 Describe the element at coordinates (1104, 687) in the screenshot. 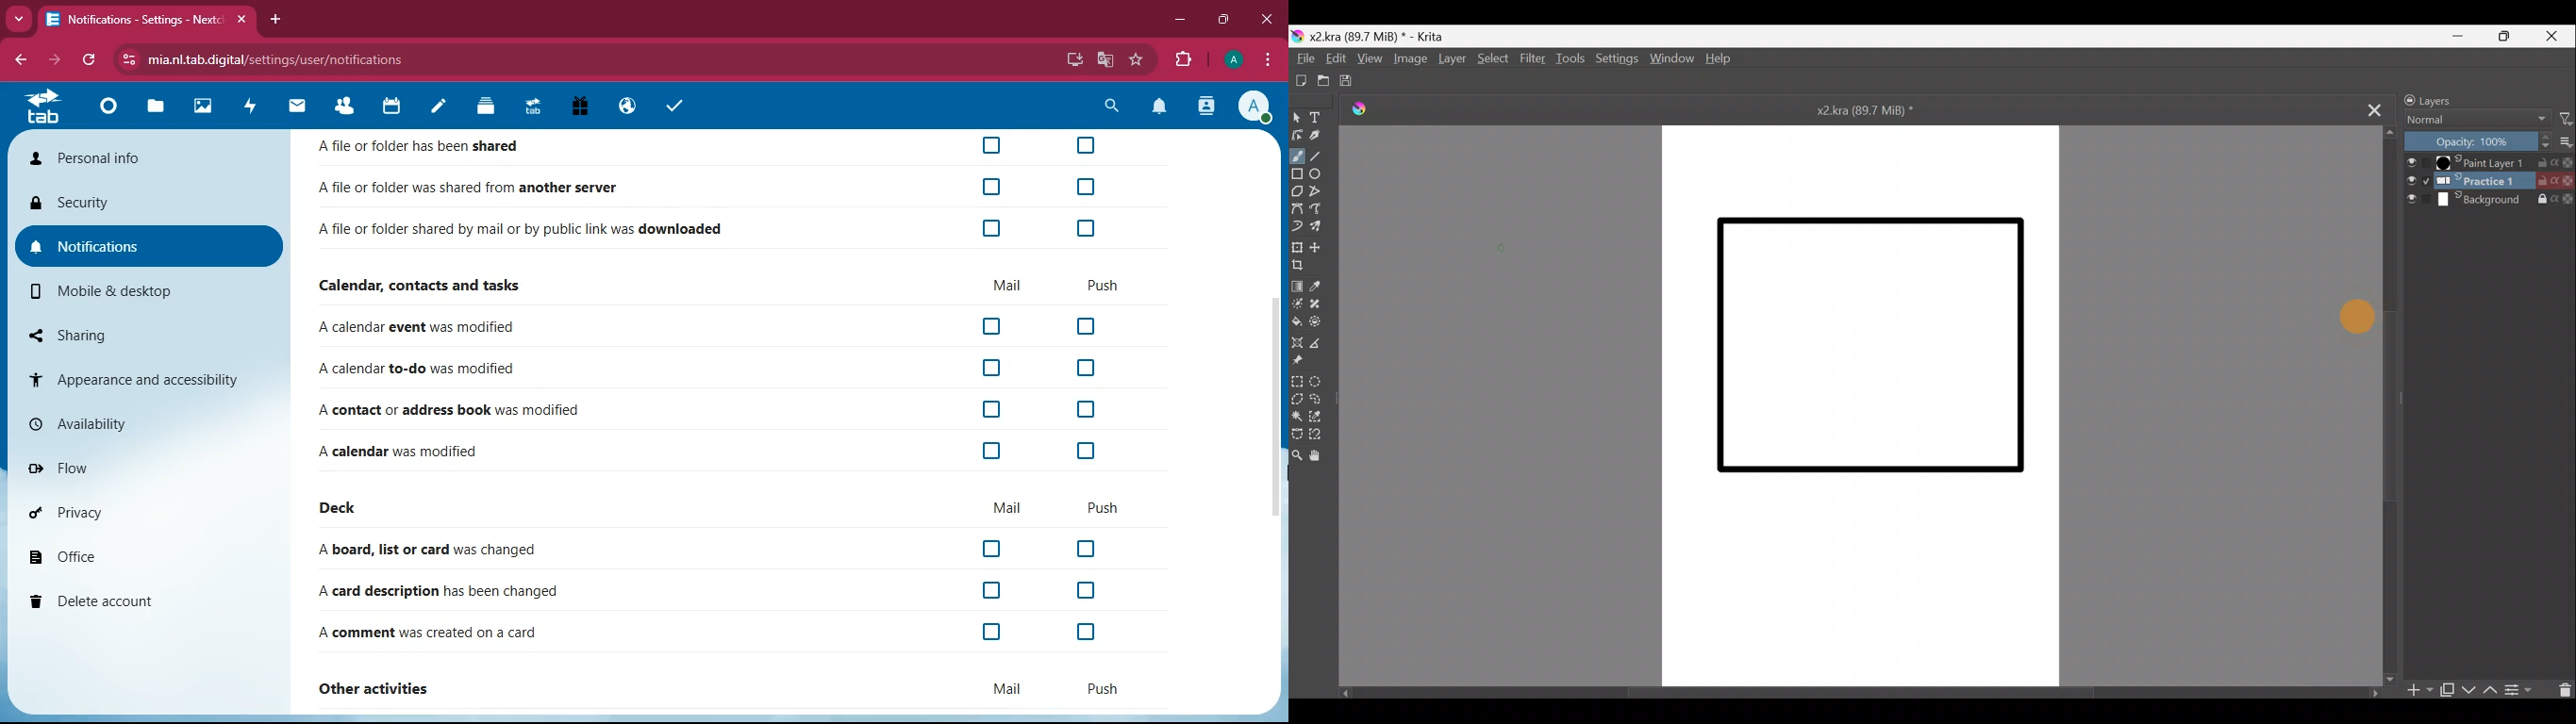

I see `push` at that location.